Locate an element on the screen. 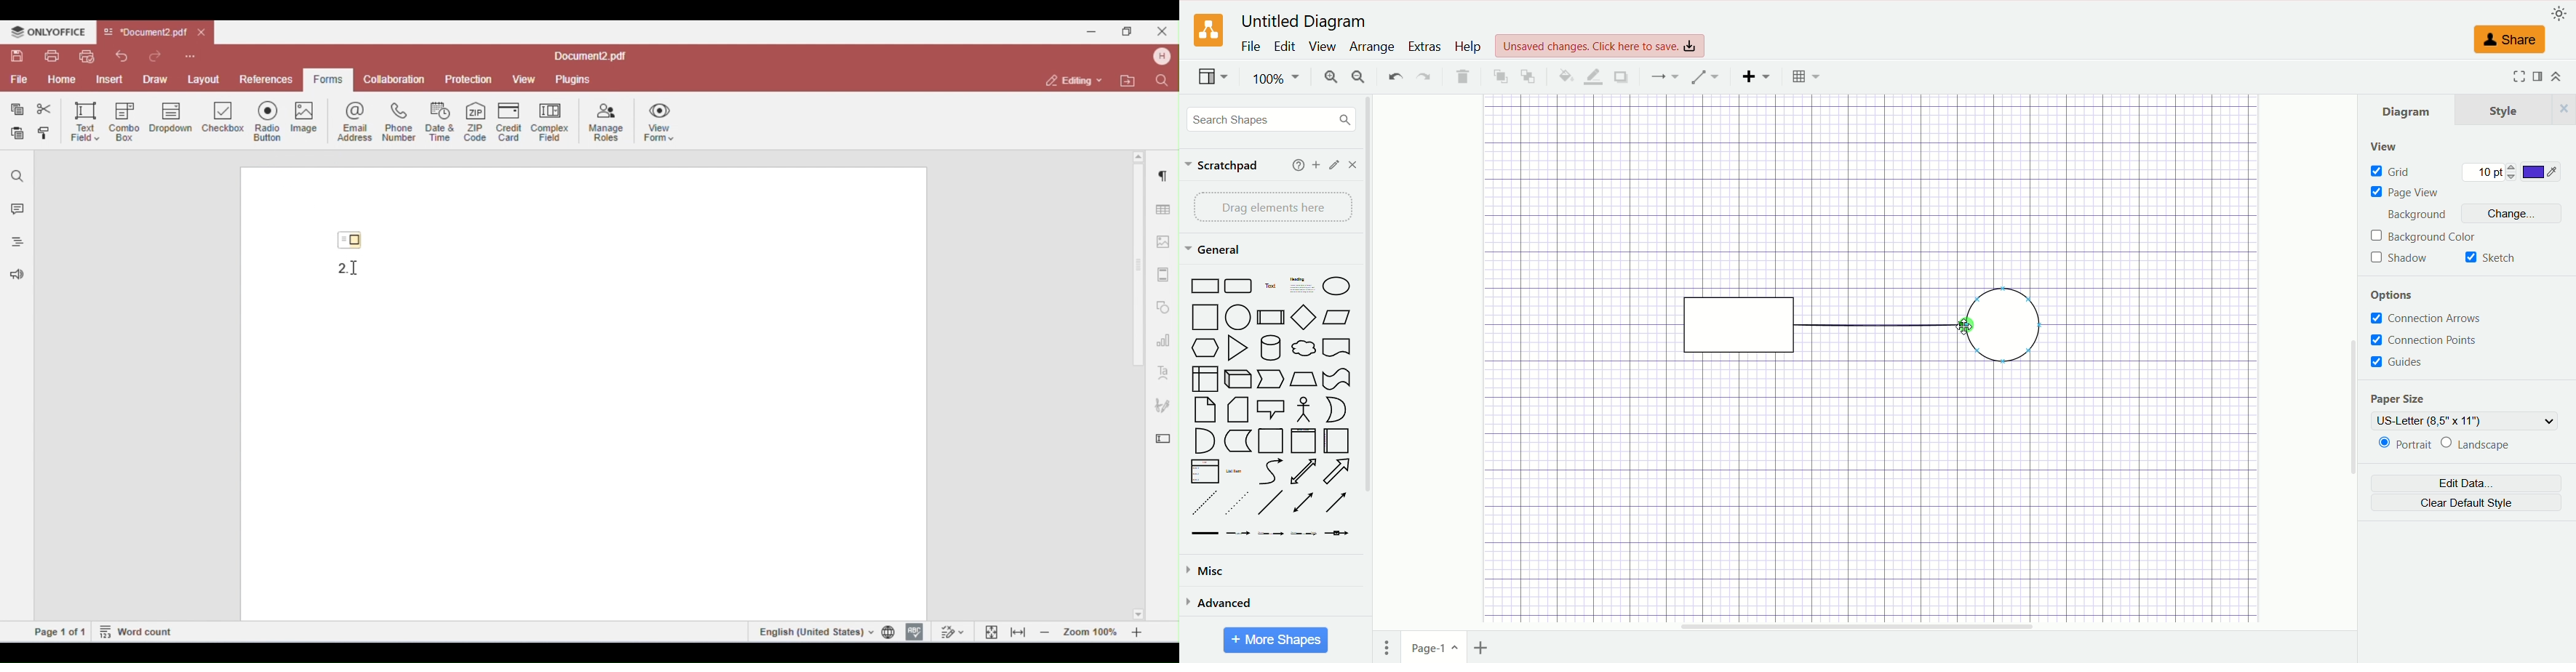 The width and height of the screenshot is (2576, 672). Page is located at coordinates (1205, 409).